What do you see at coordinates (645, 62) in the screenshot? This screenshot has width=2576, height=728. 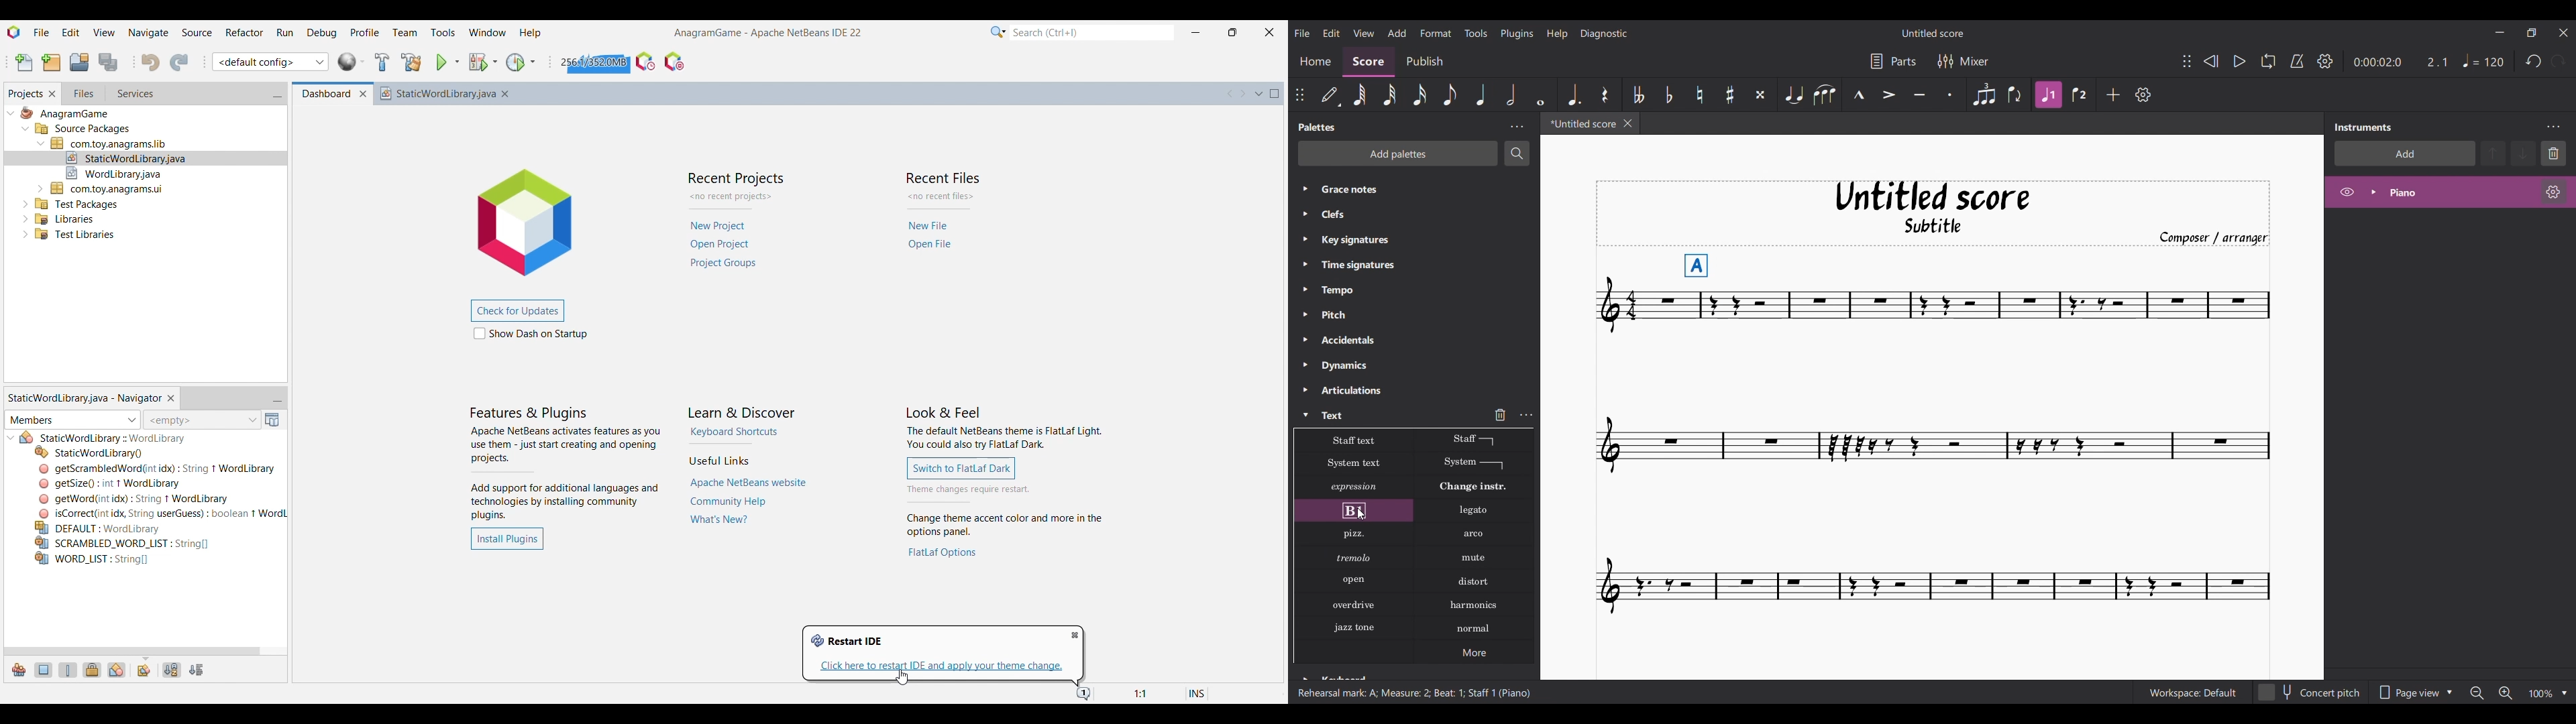 I see `Profile UDE` at bounding box center [645, 62].